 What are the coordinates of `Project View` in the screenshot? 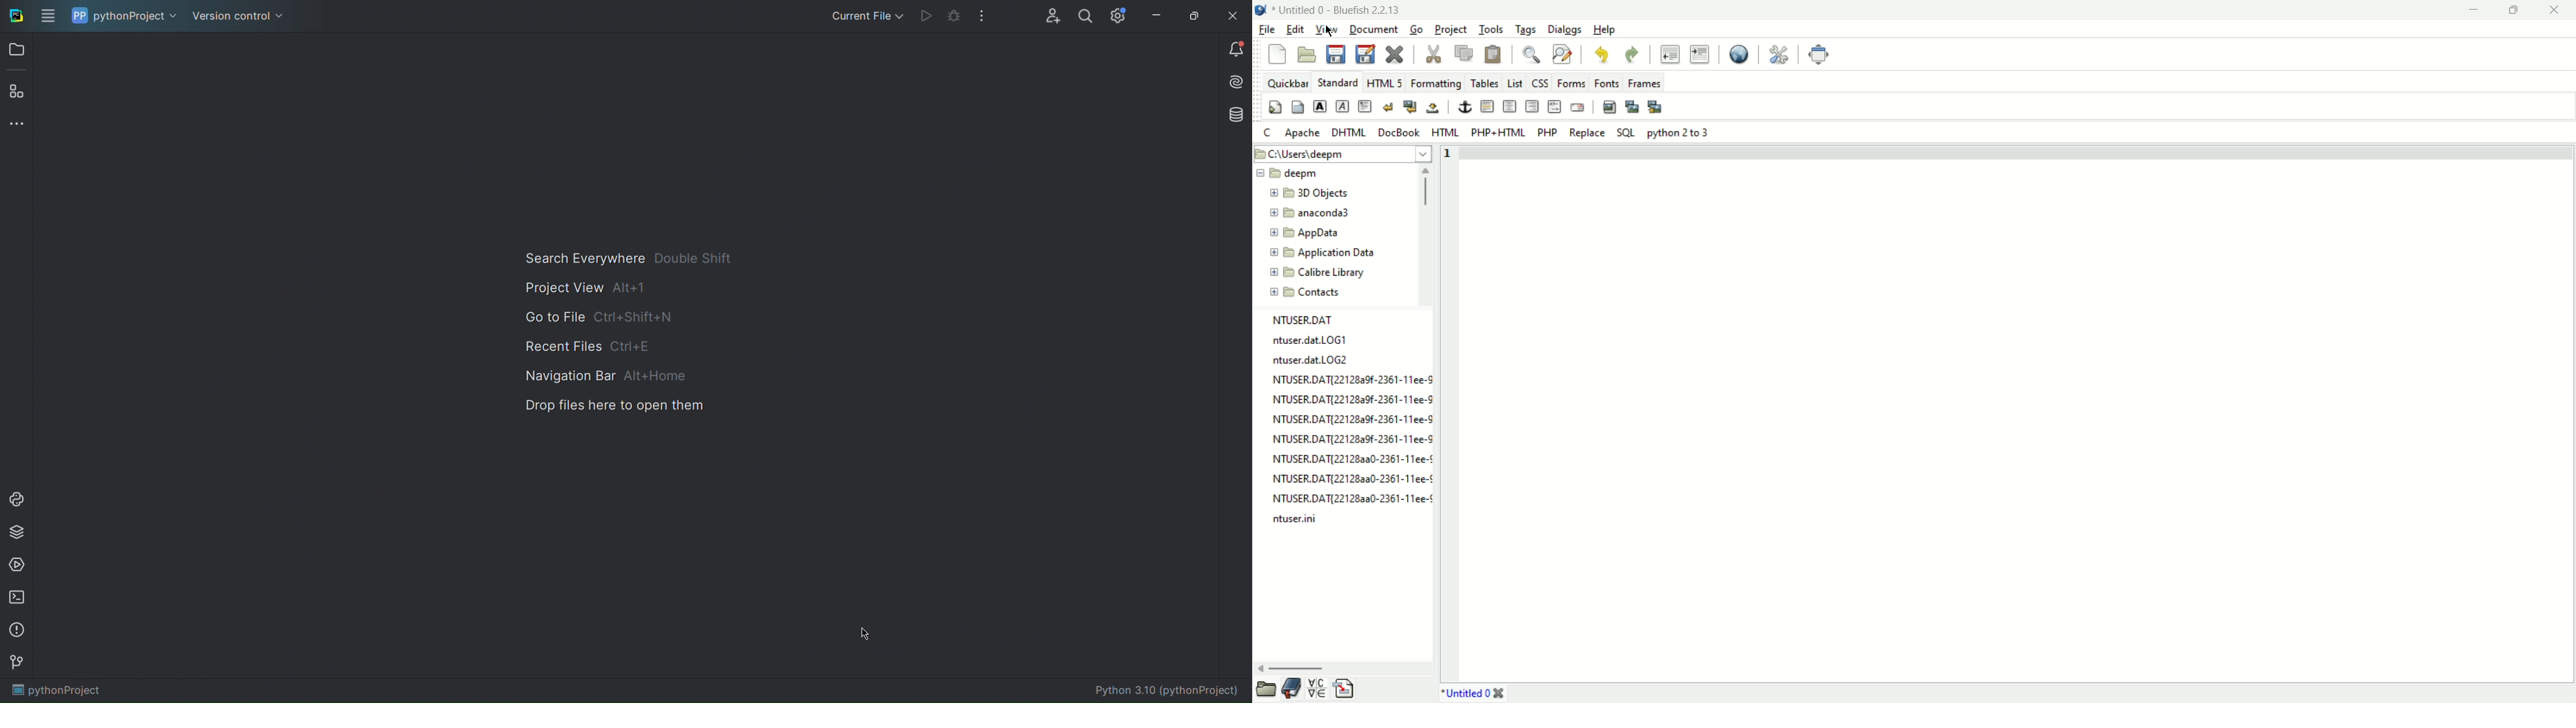 It's located at (593, 292).